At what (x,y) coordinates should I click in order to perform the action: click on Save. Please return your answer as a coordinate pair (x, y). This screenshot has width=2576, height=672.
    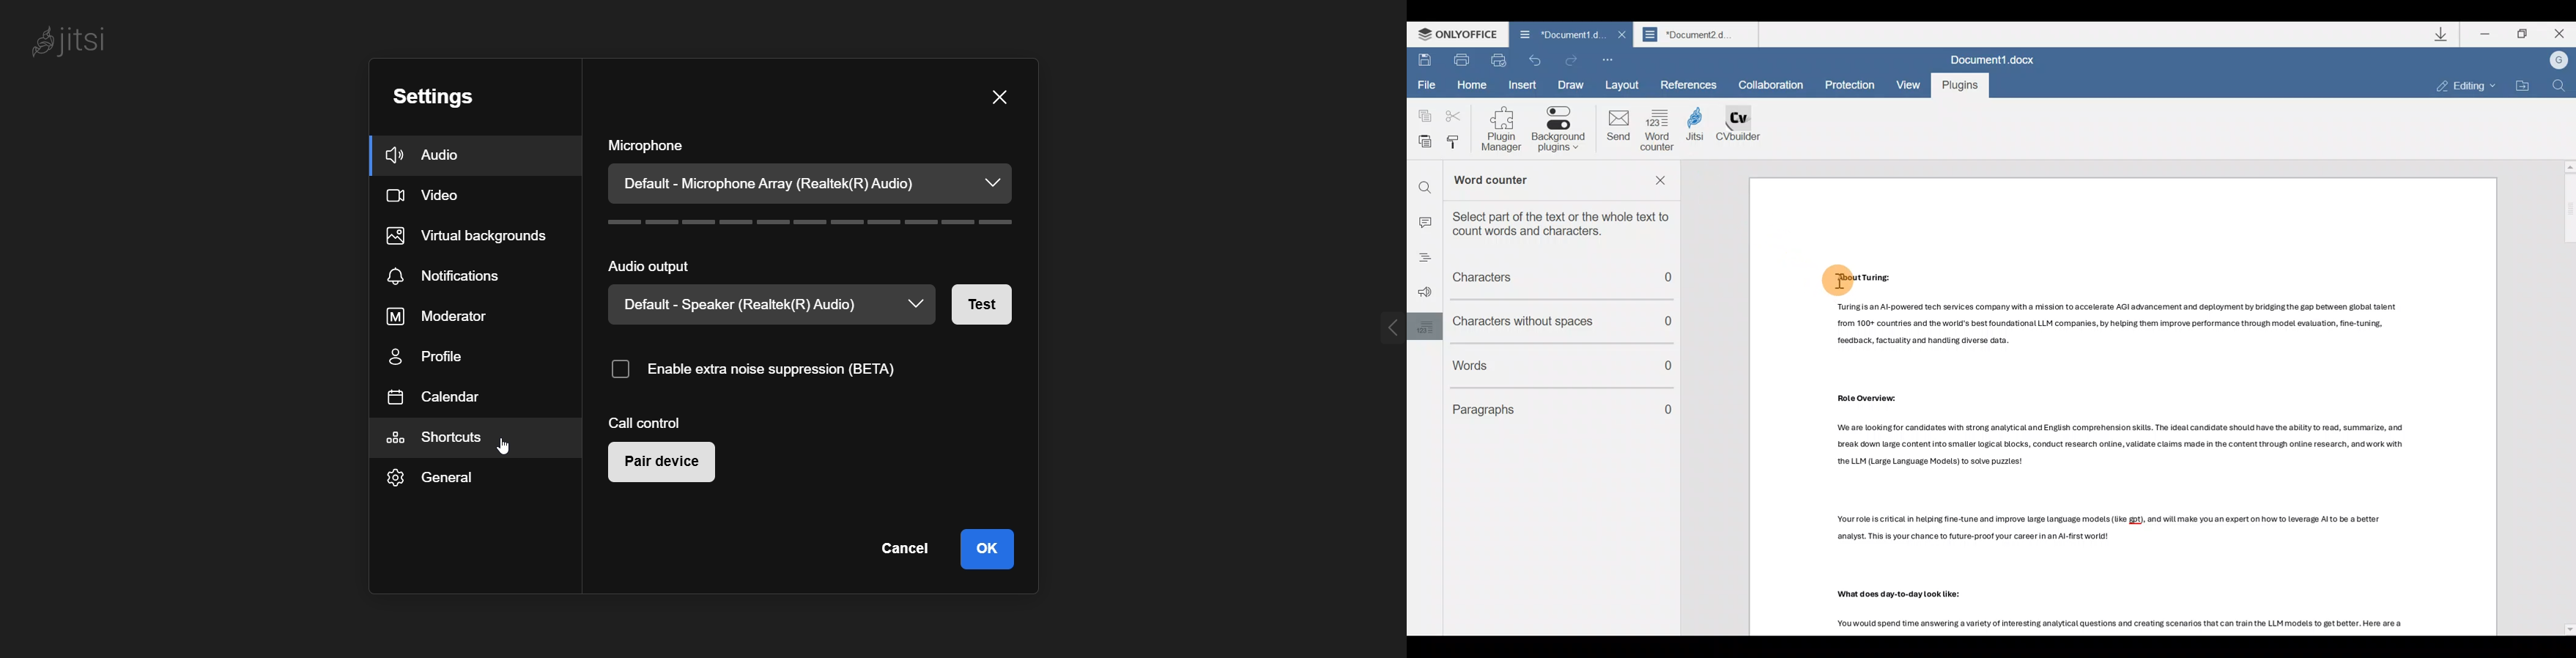
    Looking at the image, I should click on (1424, 61).